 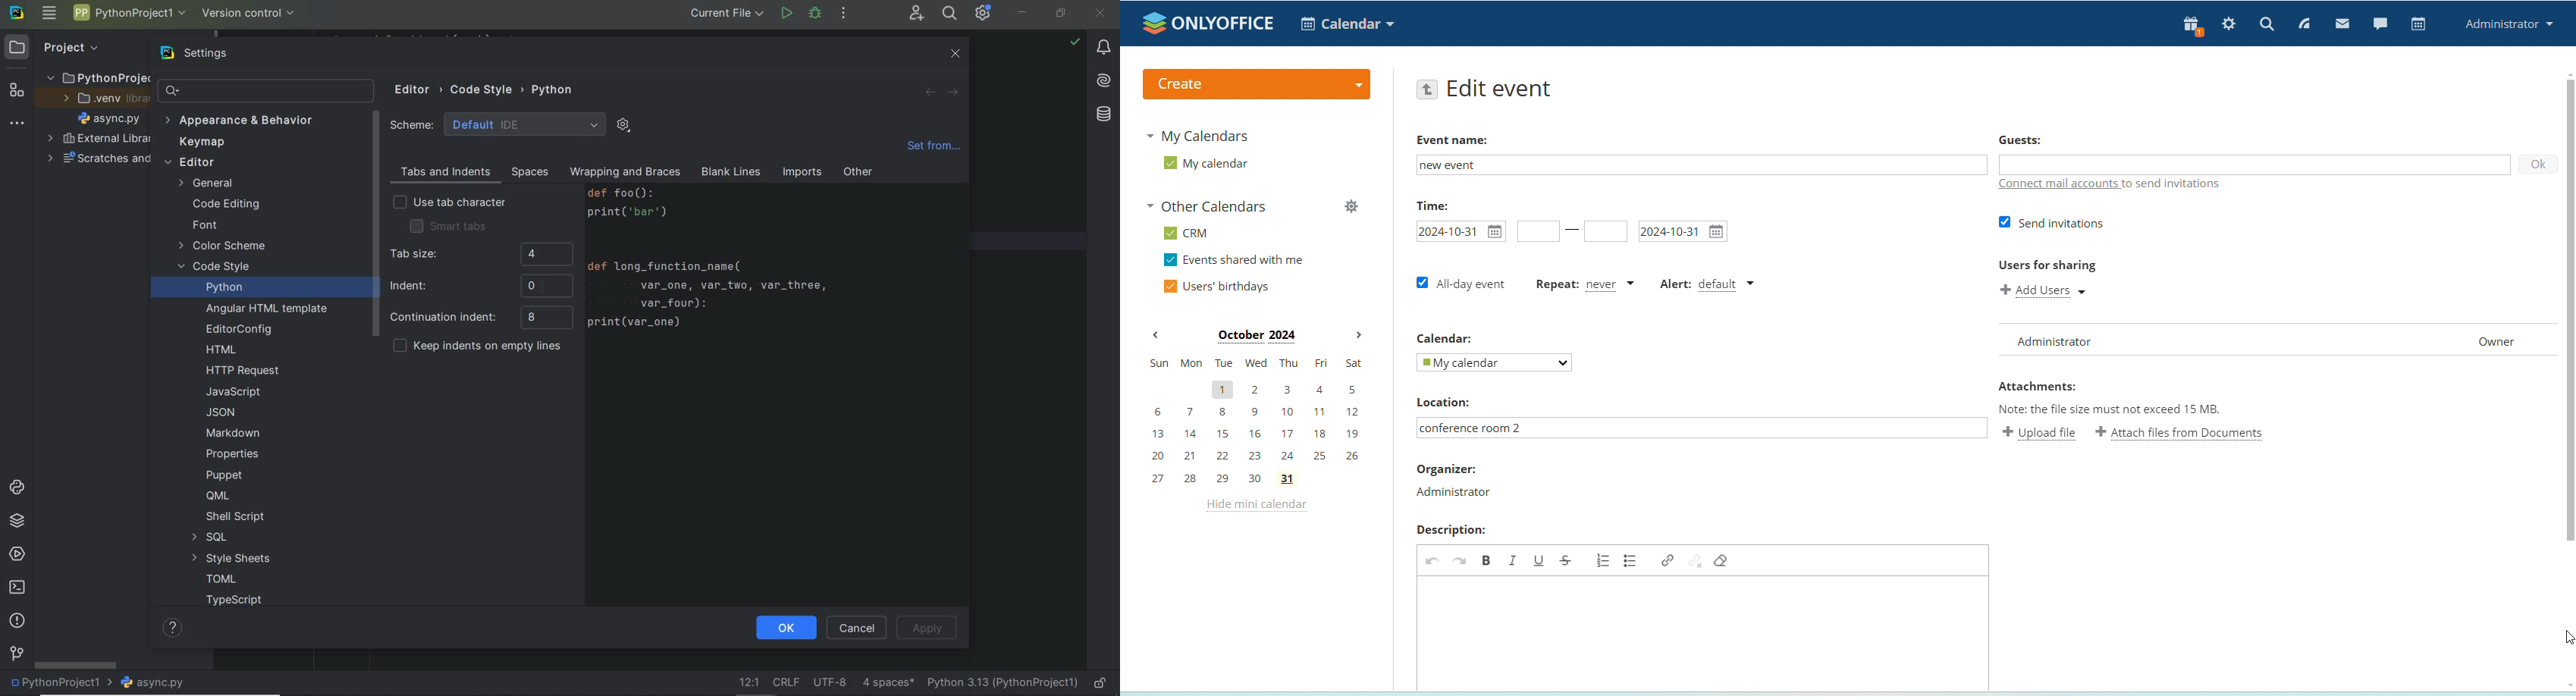 What do you see at coordinates (19, 489) in the screenshot?
I see `python console` at bounding box center [19, 489].